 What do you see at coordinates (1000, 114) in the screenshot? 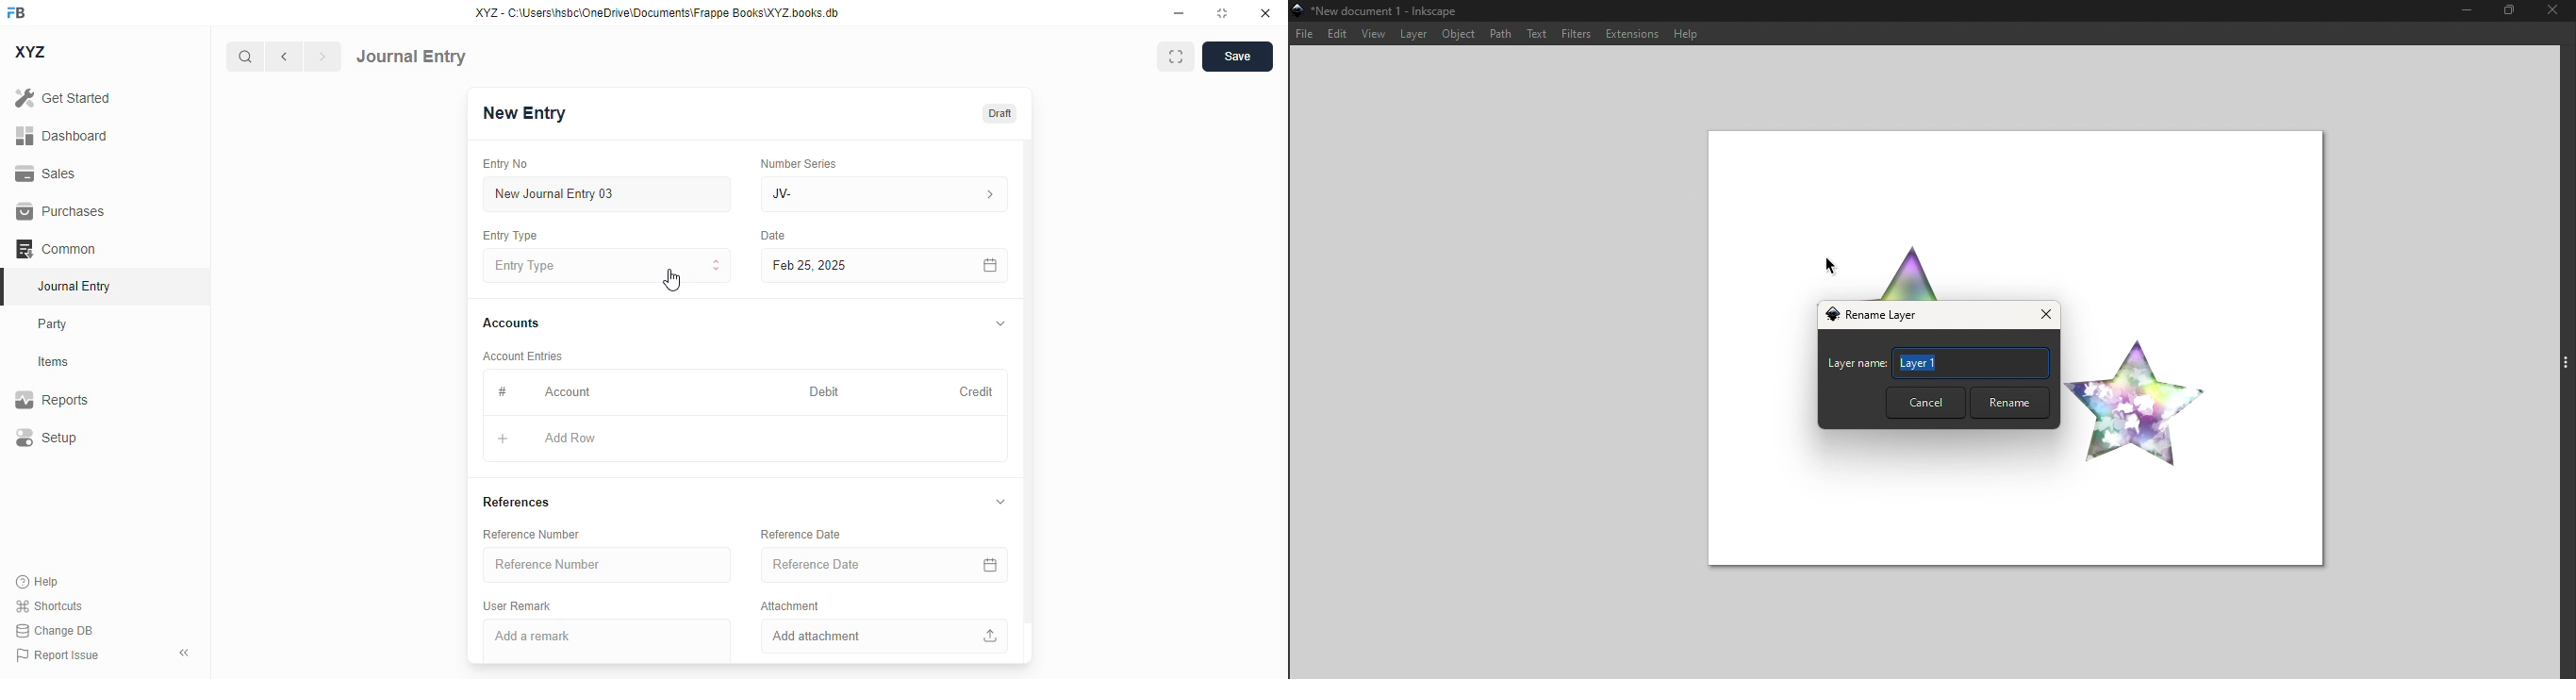
I see `draft` at bounding box center [1000, 114].